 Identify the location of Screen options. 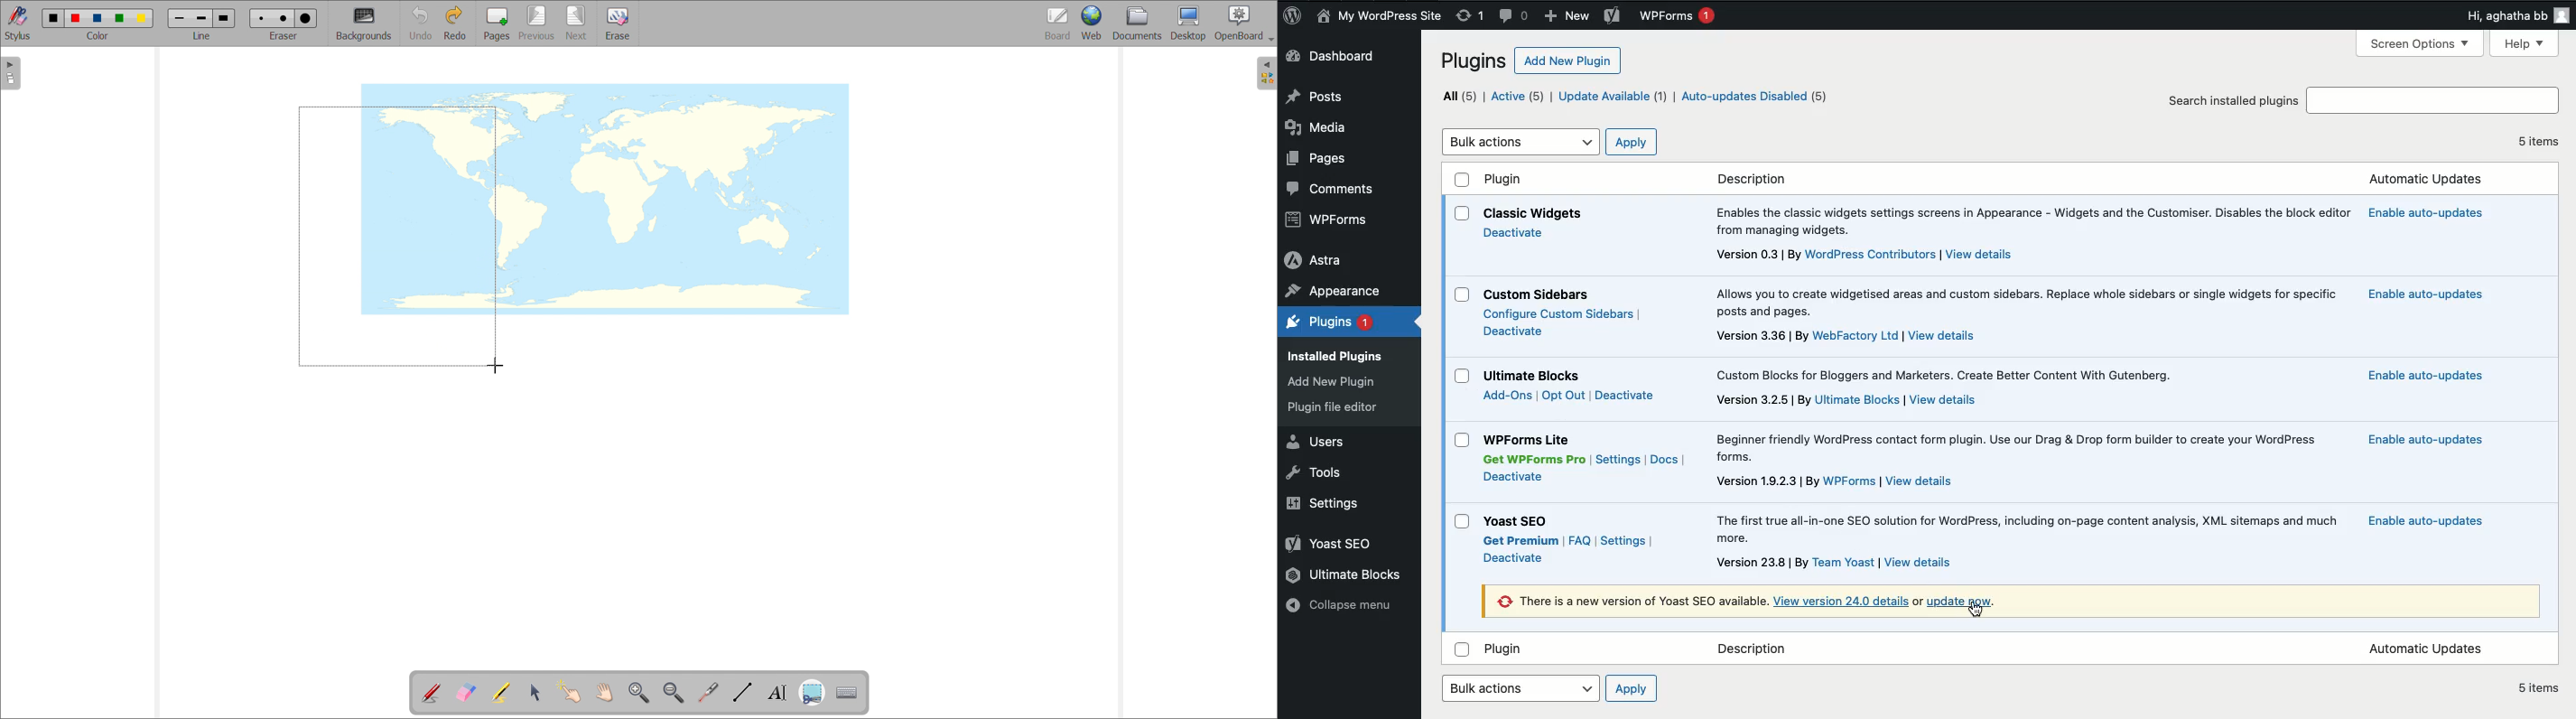
(2423, 42).